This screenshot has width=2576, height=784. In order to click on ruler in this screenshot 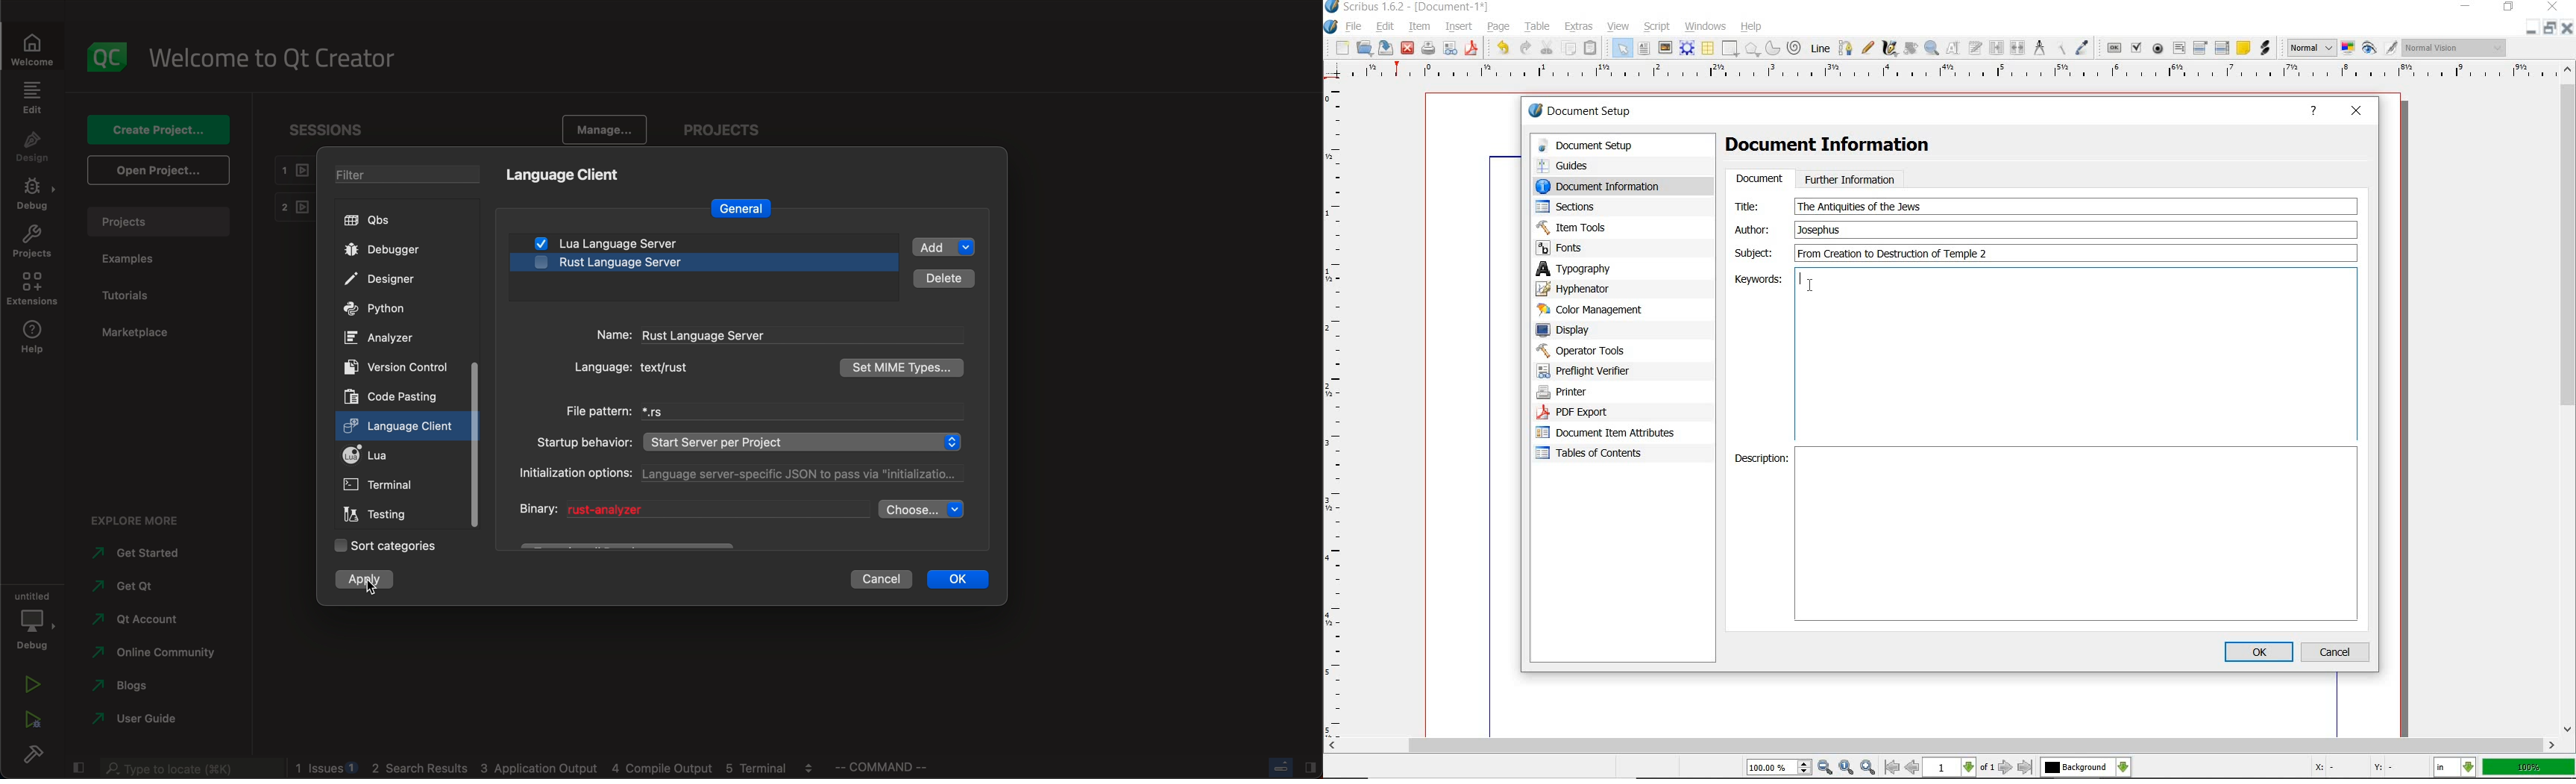, I will do `click(1339, 409)`.